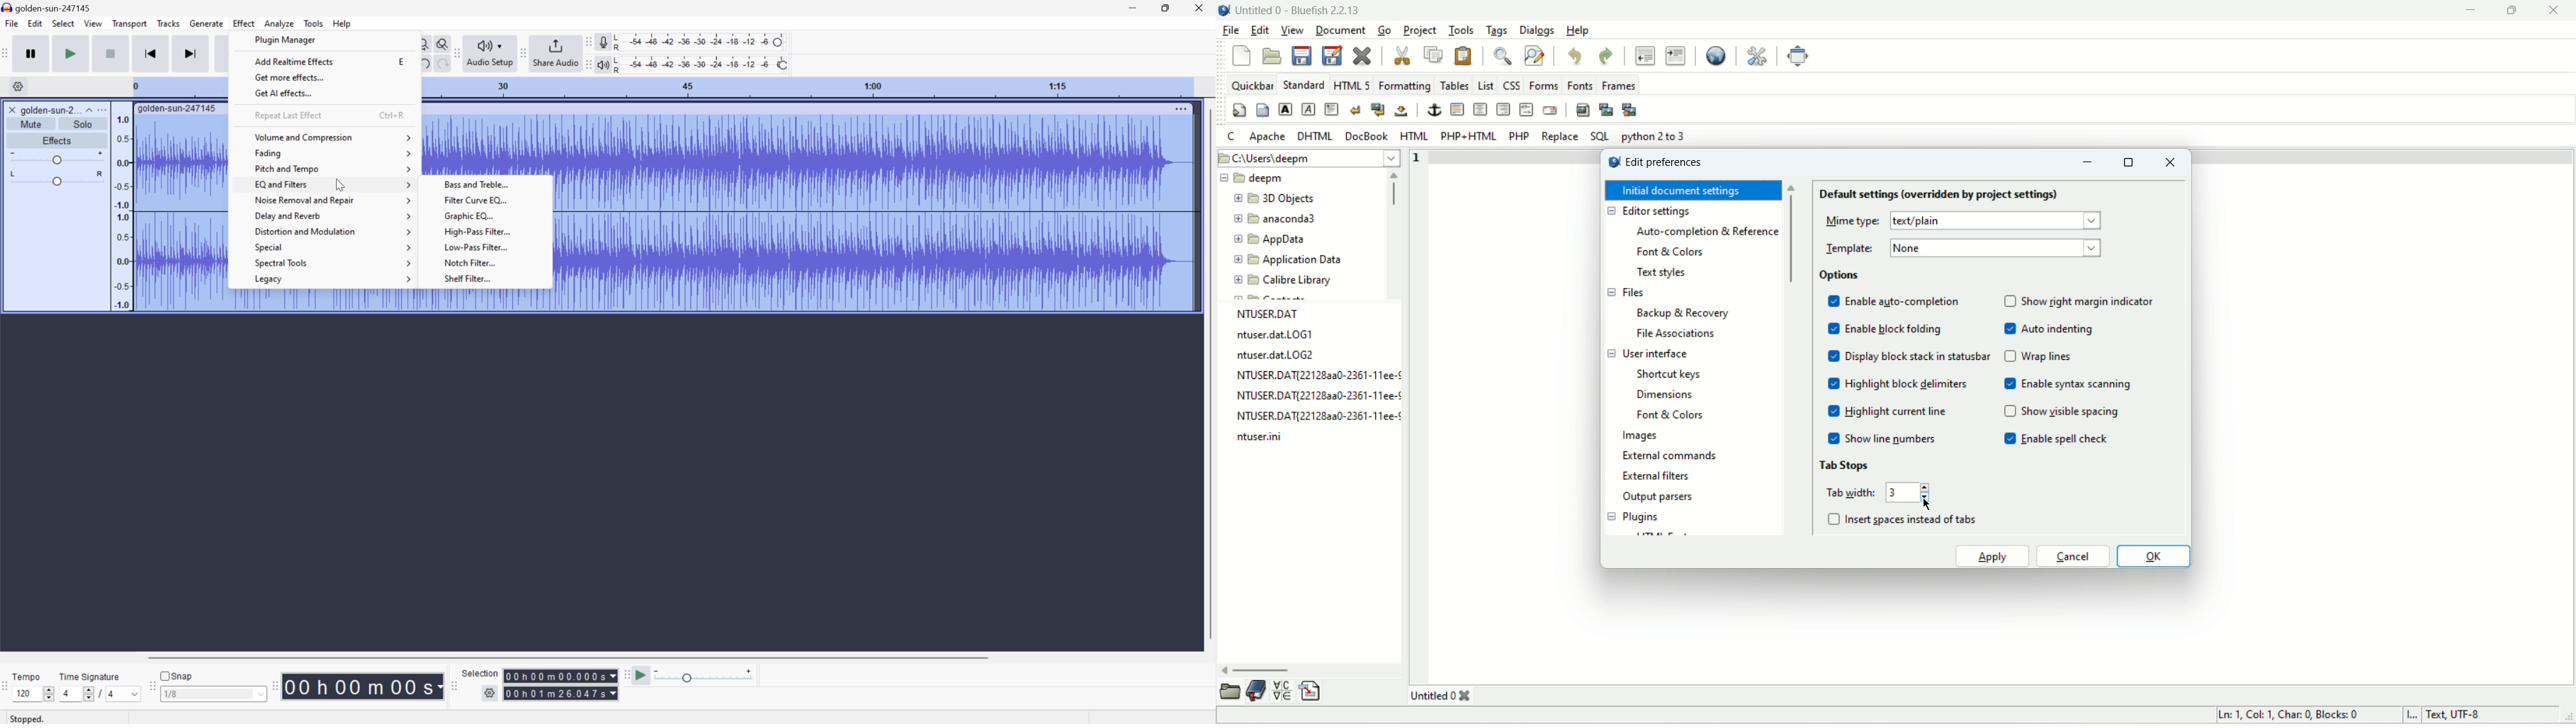 The width and height of the screenshot is (2576, 728). Describe the element at coordinates (8, 52) in the screenshot. I see `Audacity transport toolbar` at that location.